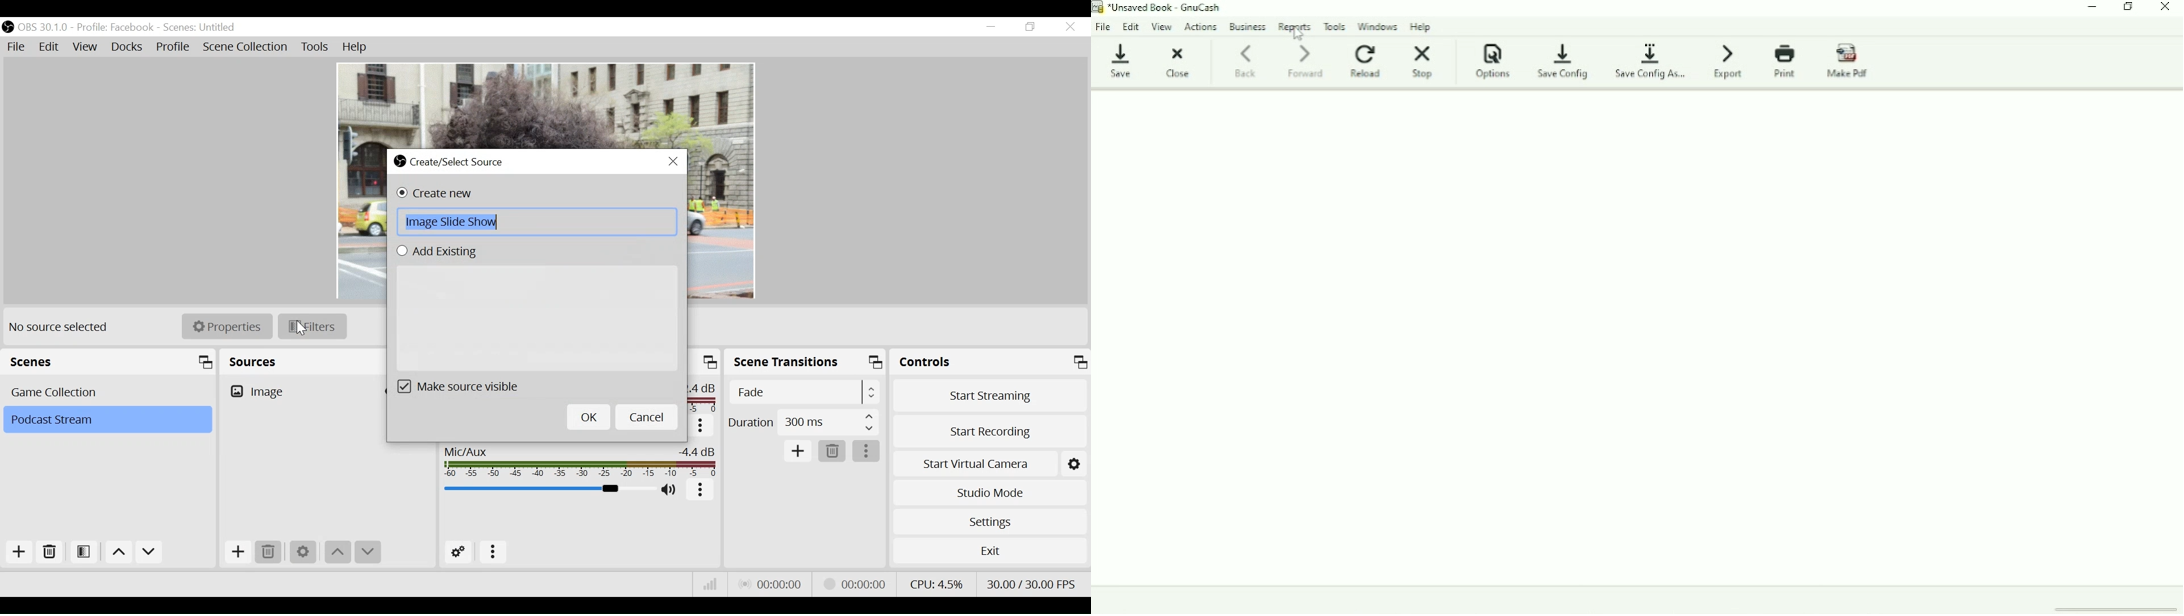 The height and width of the screenshot is (616, 2184). Describe the element at coordinates (110, 391) in the screenshot. I see `Scene` at that location.